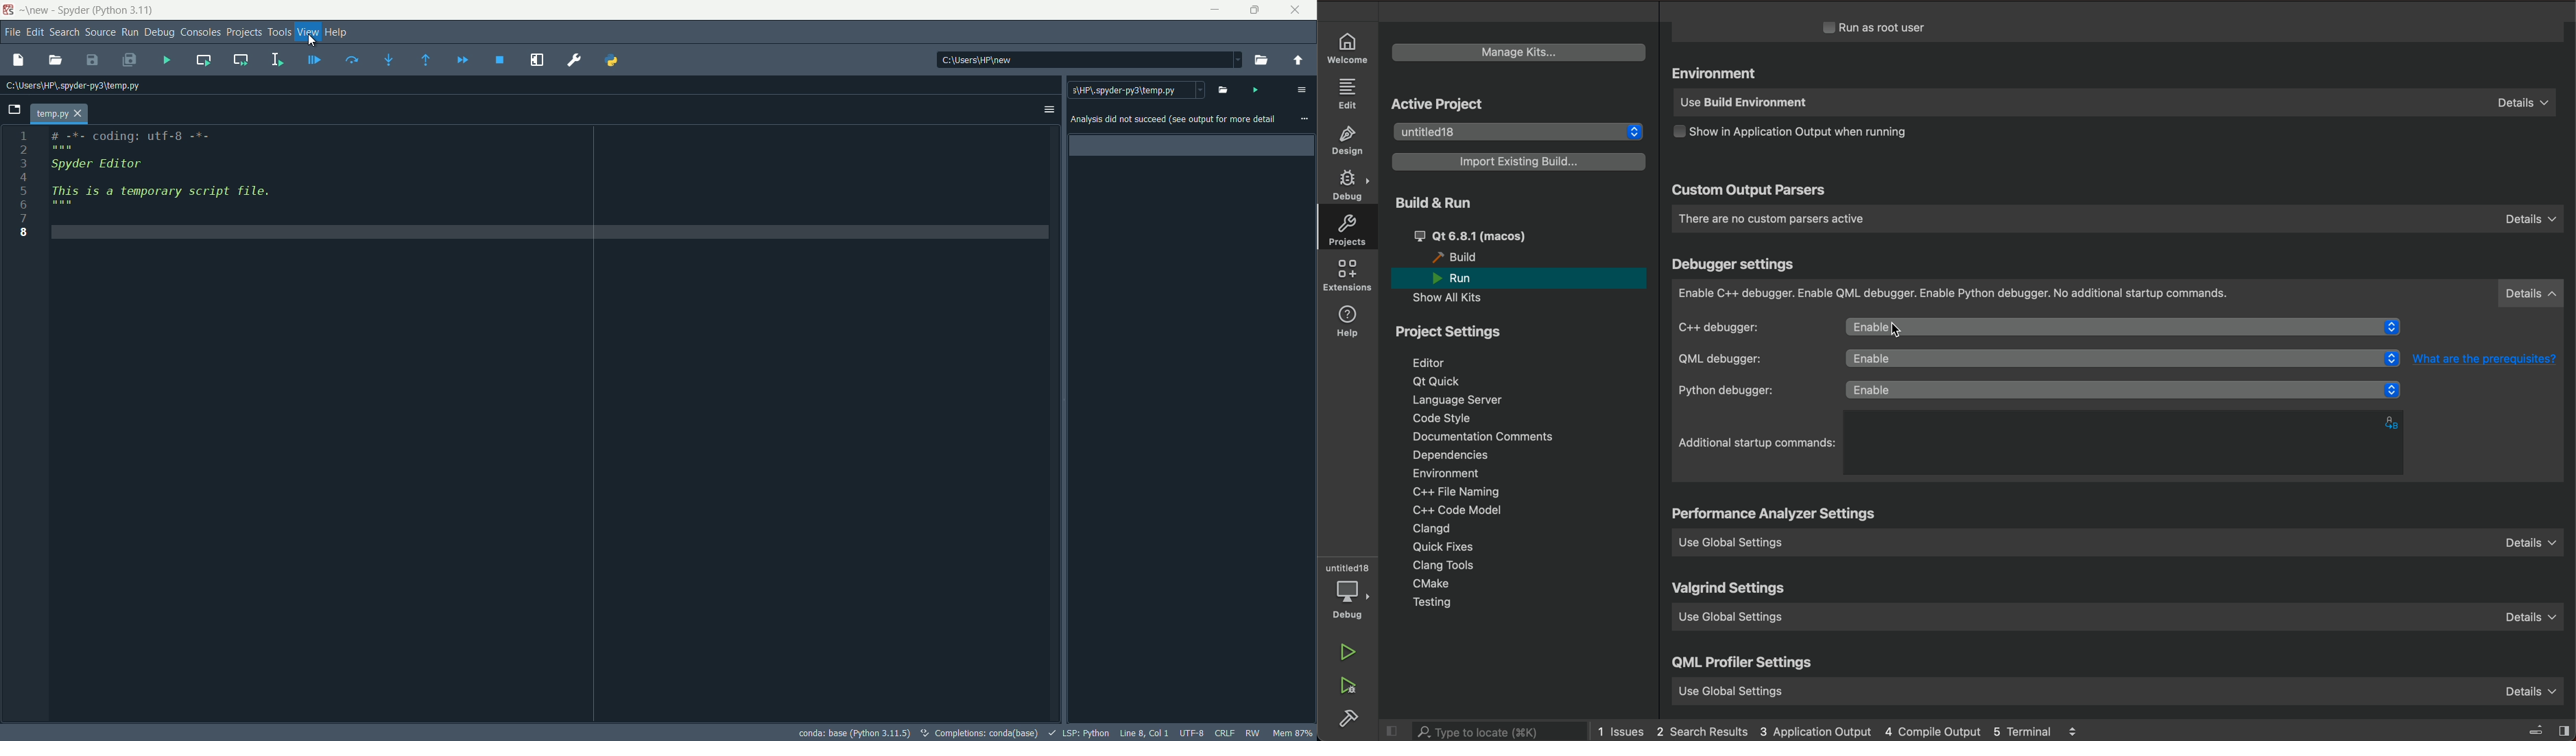  Describe the element at coordinates (1136, 90) in the screenshot. I see `c:\users\spyder-py3\temp.py` at that location.